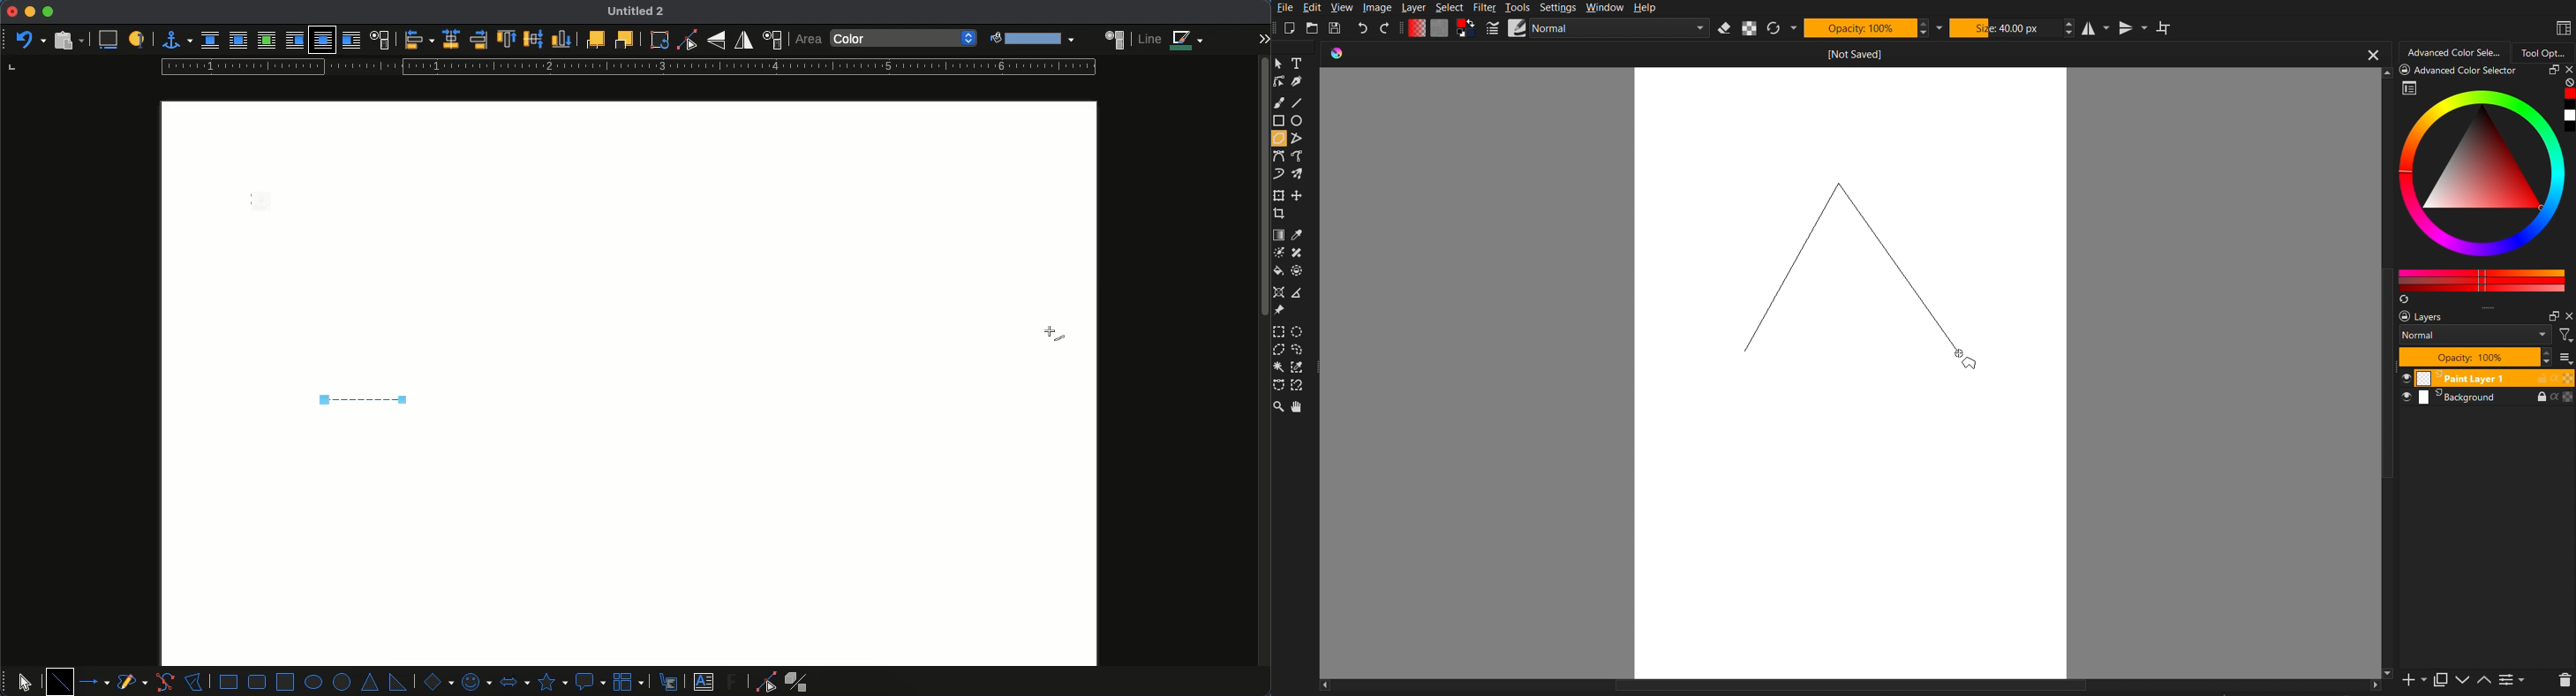 This screenshot has height=700, width=2576. I want to click on circle, so click(343, 683).